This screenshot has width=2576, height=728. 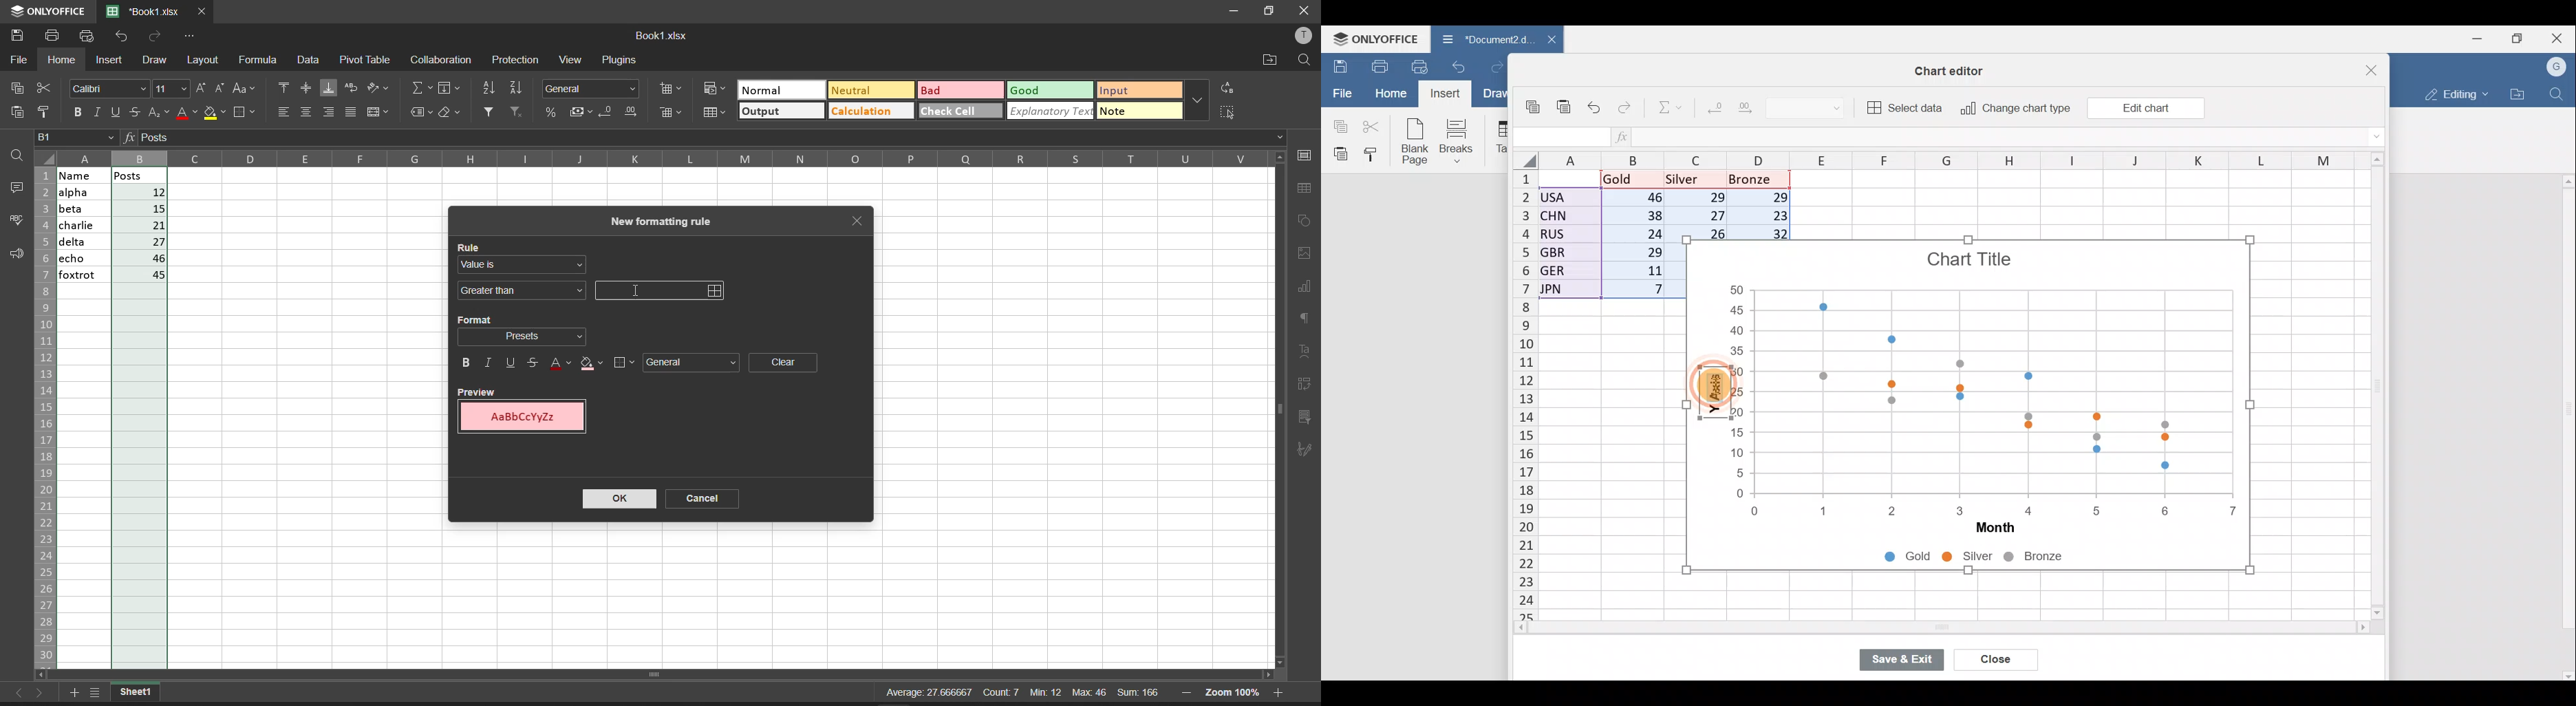 What do you see at coordinates (1307, 156) in the screenshot?
I see `cell settings` at bounding box center [1307, 156].